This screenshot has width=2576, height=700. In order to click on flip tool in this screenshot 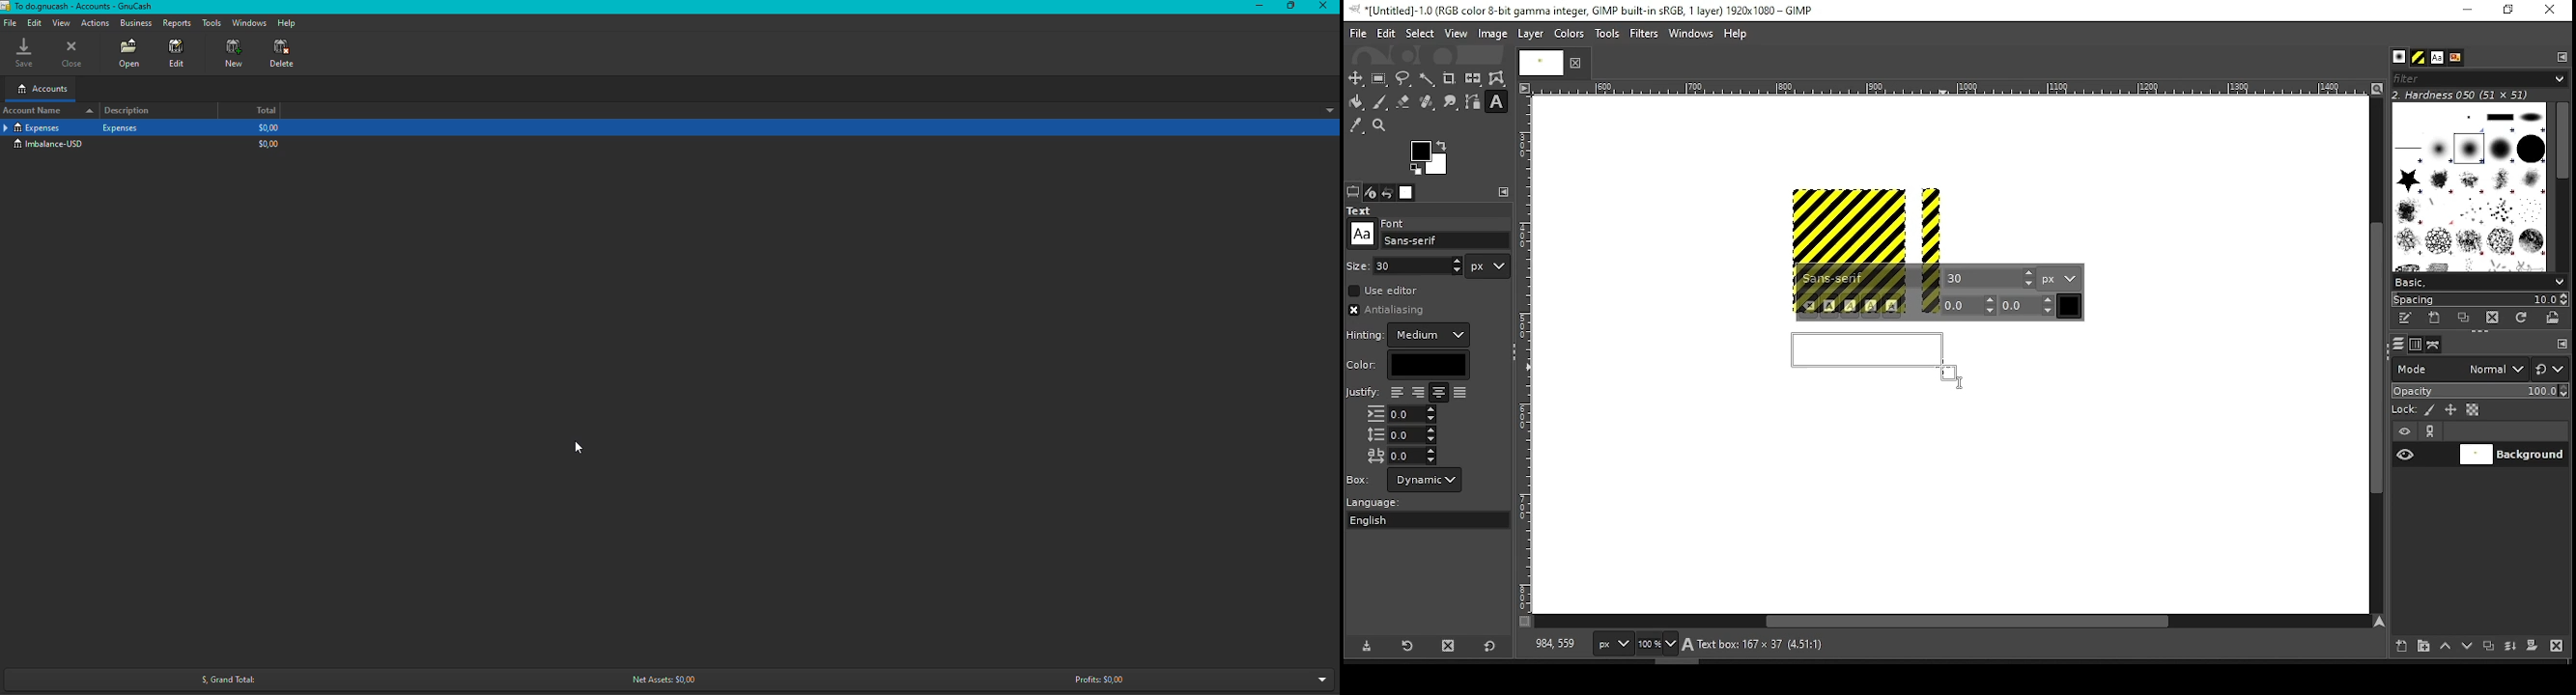, I will do `click(1473, 77)`.